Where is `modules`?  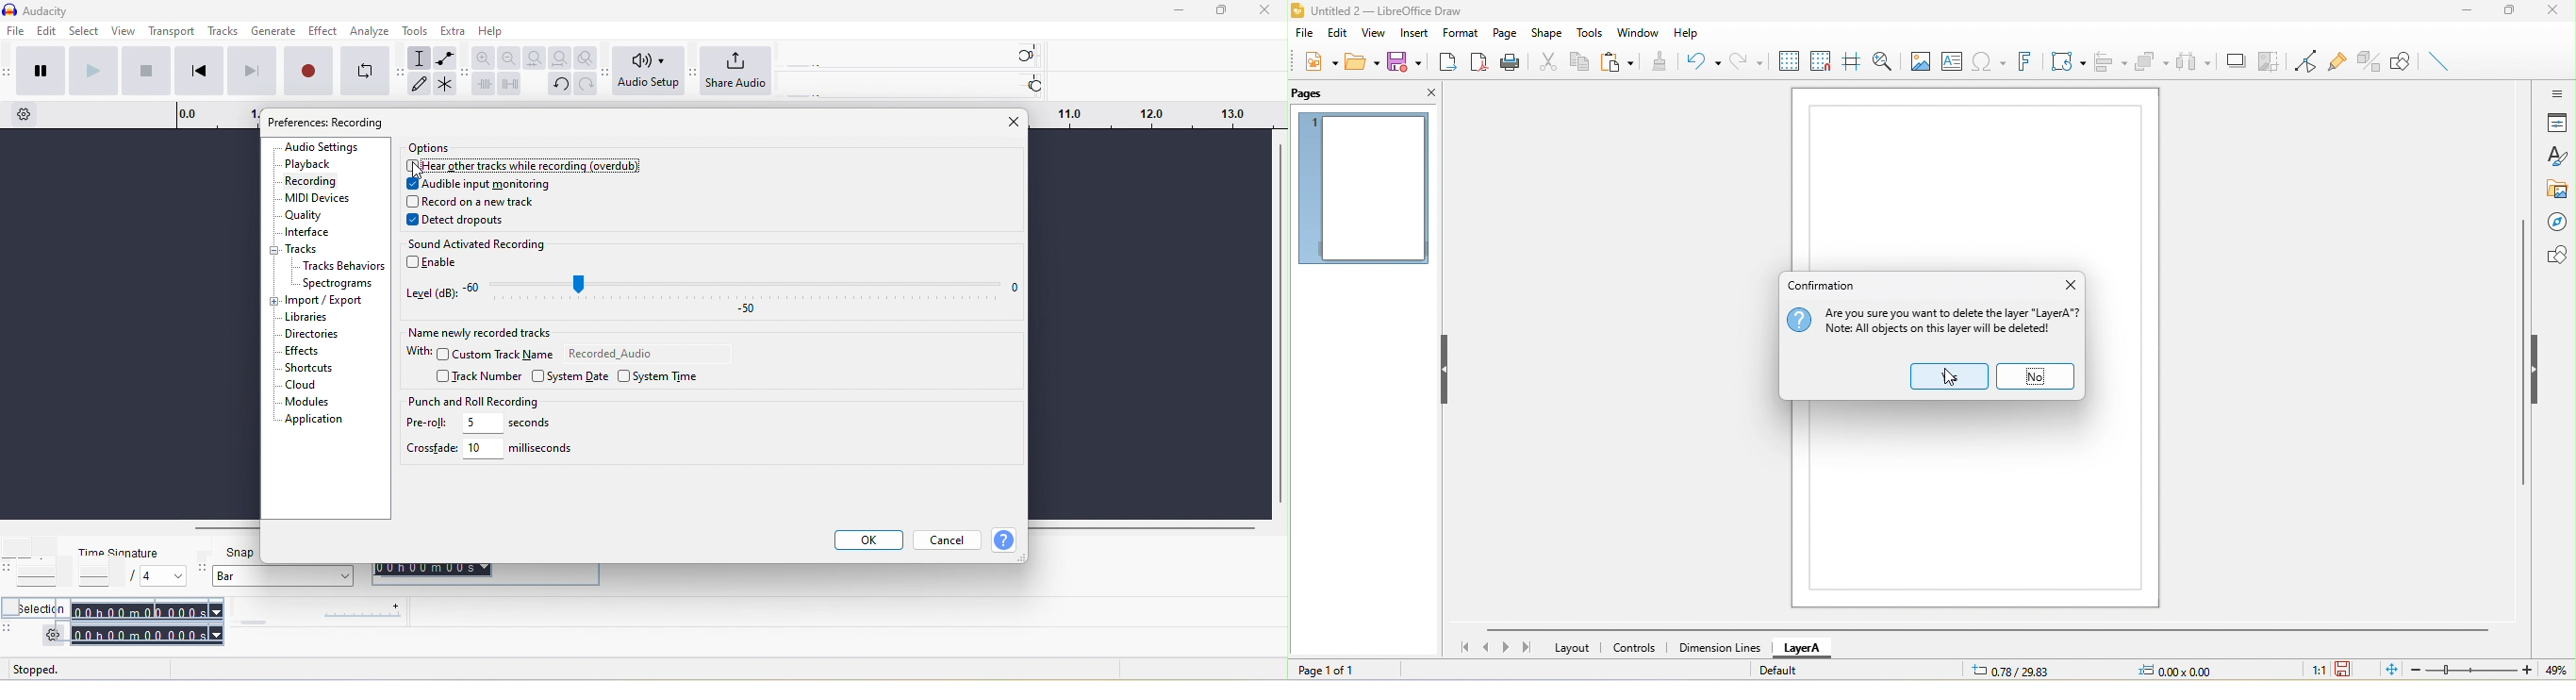 modules is located at coordinates (306, 403).